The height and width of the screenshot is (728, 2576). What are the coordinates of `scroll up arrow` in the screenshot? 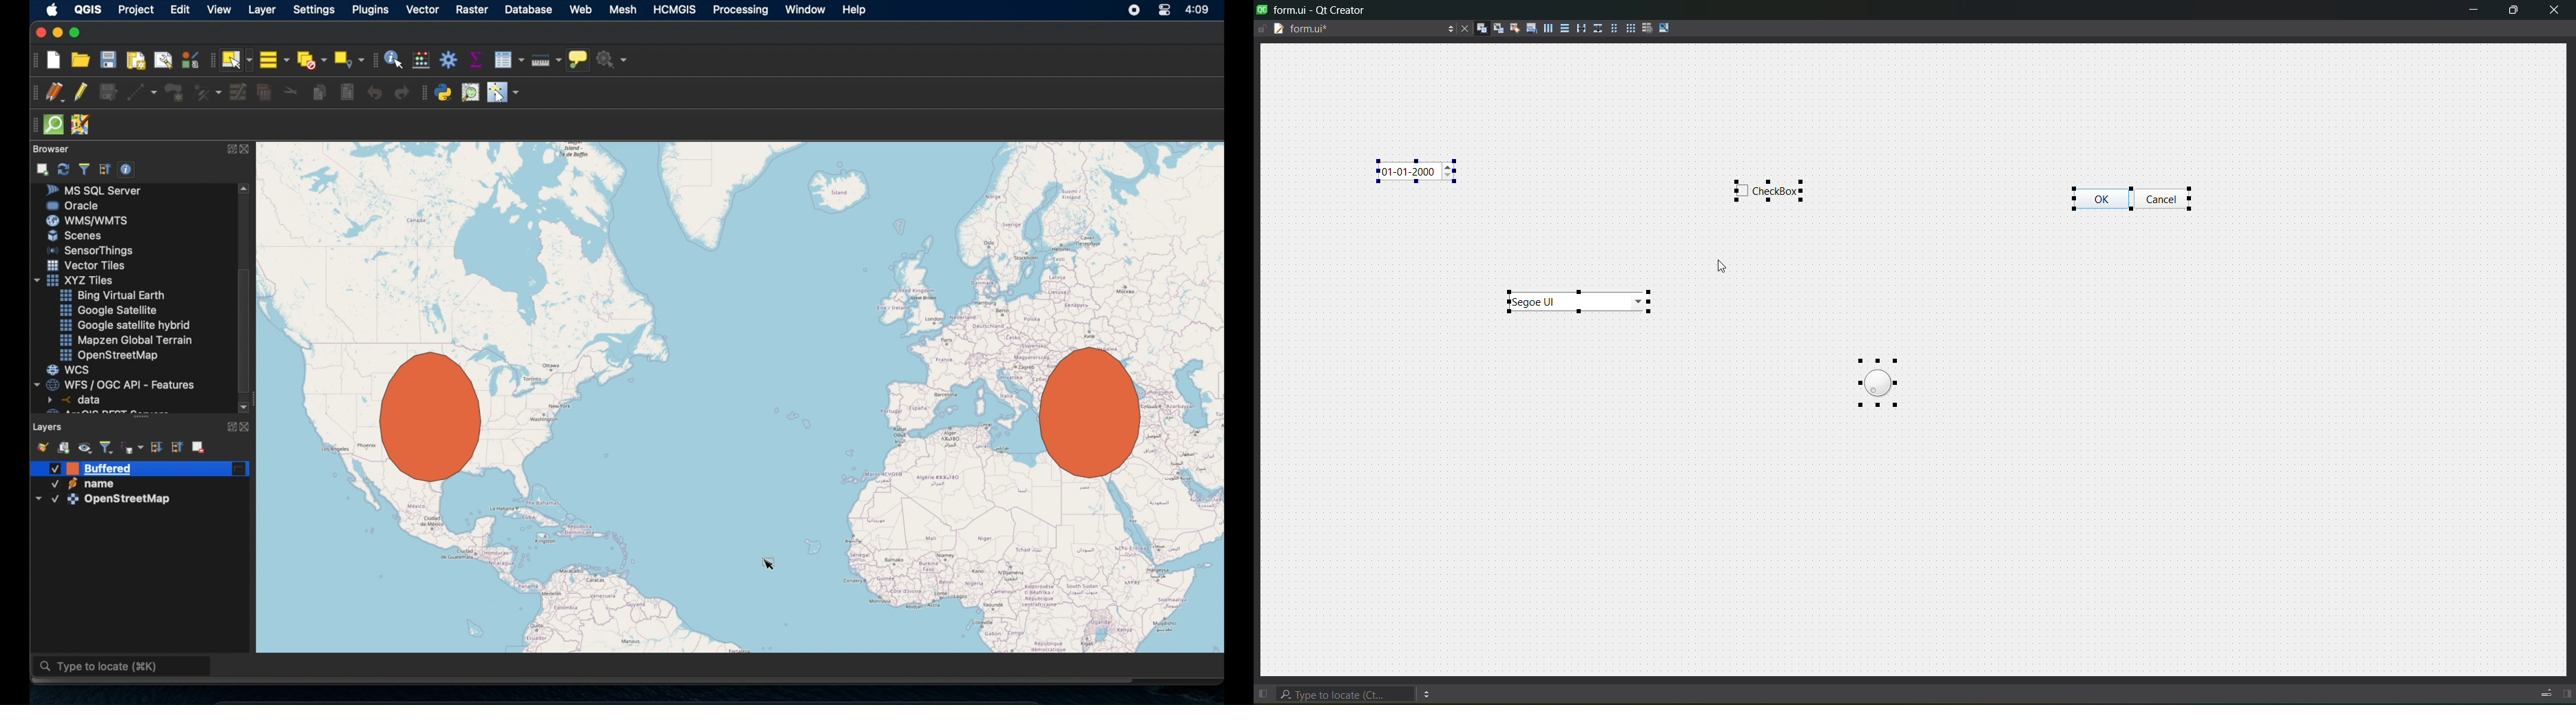 It's located at (246, 188).